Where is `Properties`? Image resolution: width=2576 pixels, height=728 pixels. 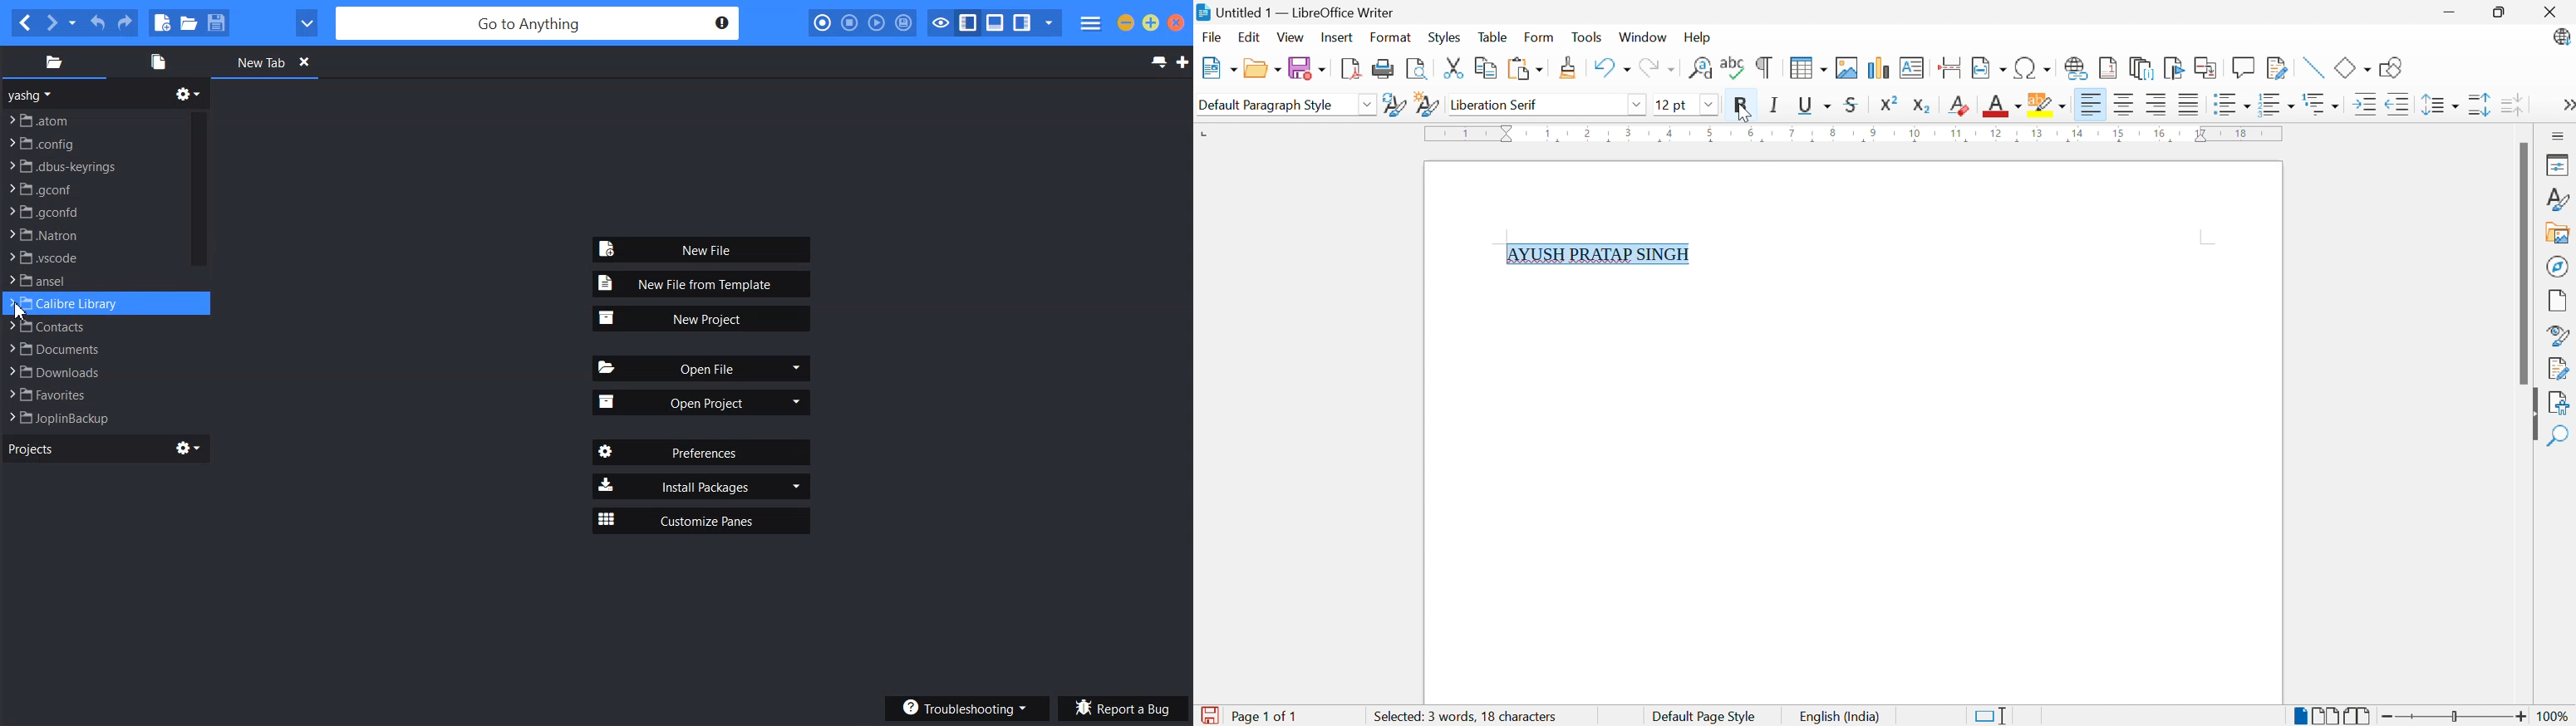 Properties is located at coordinates (2560, 164).